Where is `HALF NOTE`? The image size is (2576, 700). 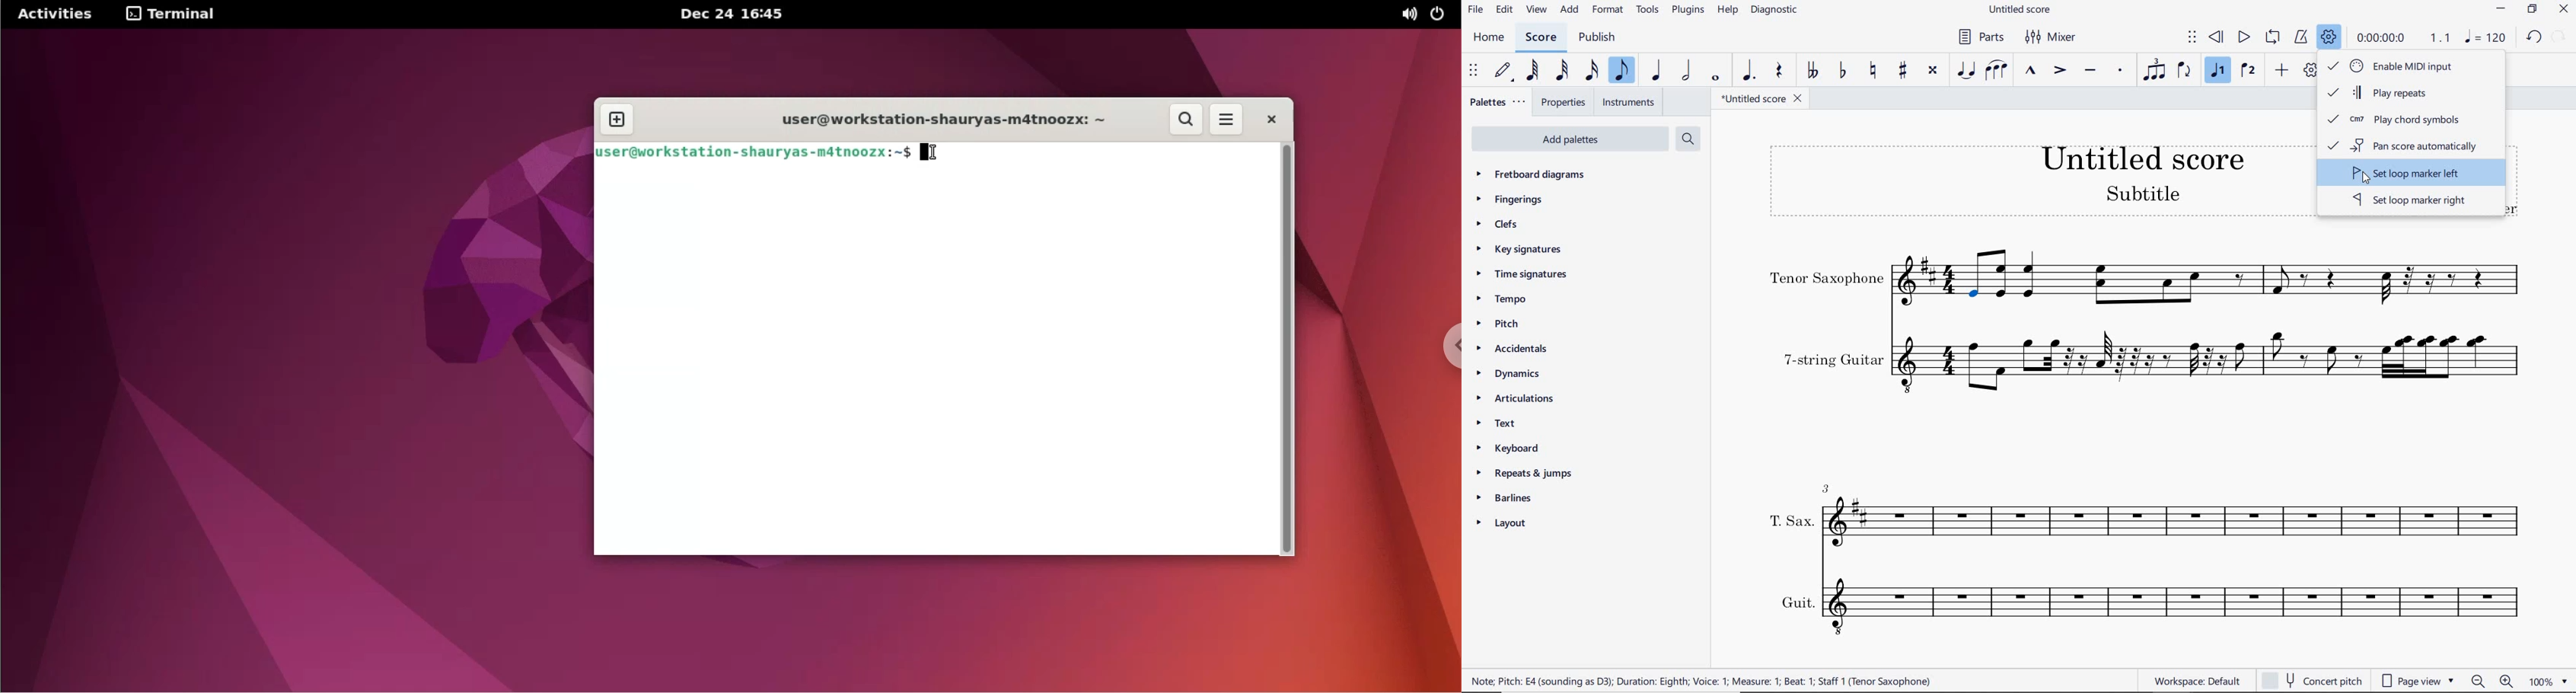 HALF NOTE is located at coordinates (1685, 71).